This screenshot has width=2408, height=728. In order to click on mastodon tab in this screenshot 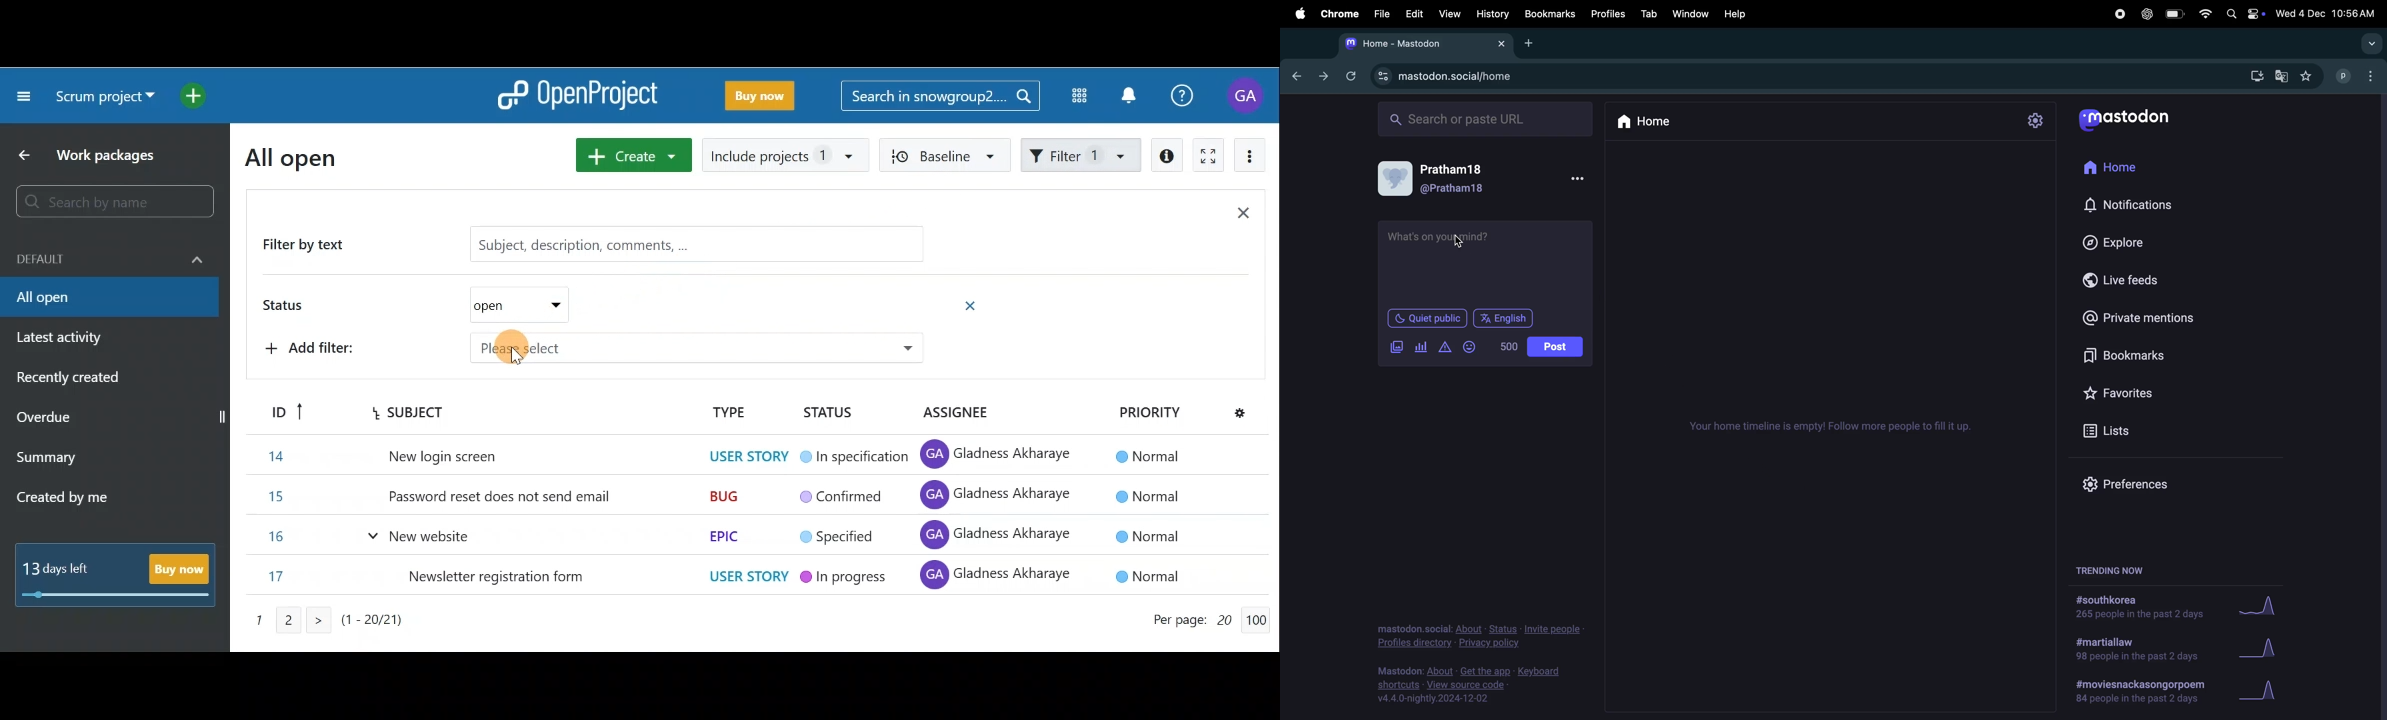, I will do `click(1426, 42)`.